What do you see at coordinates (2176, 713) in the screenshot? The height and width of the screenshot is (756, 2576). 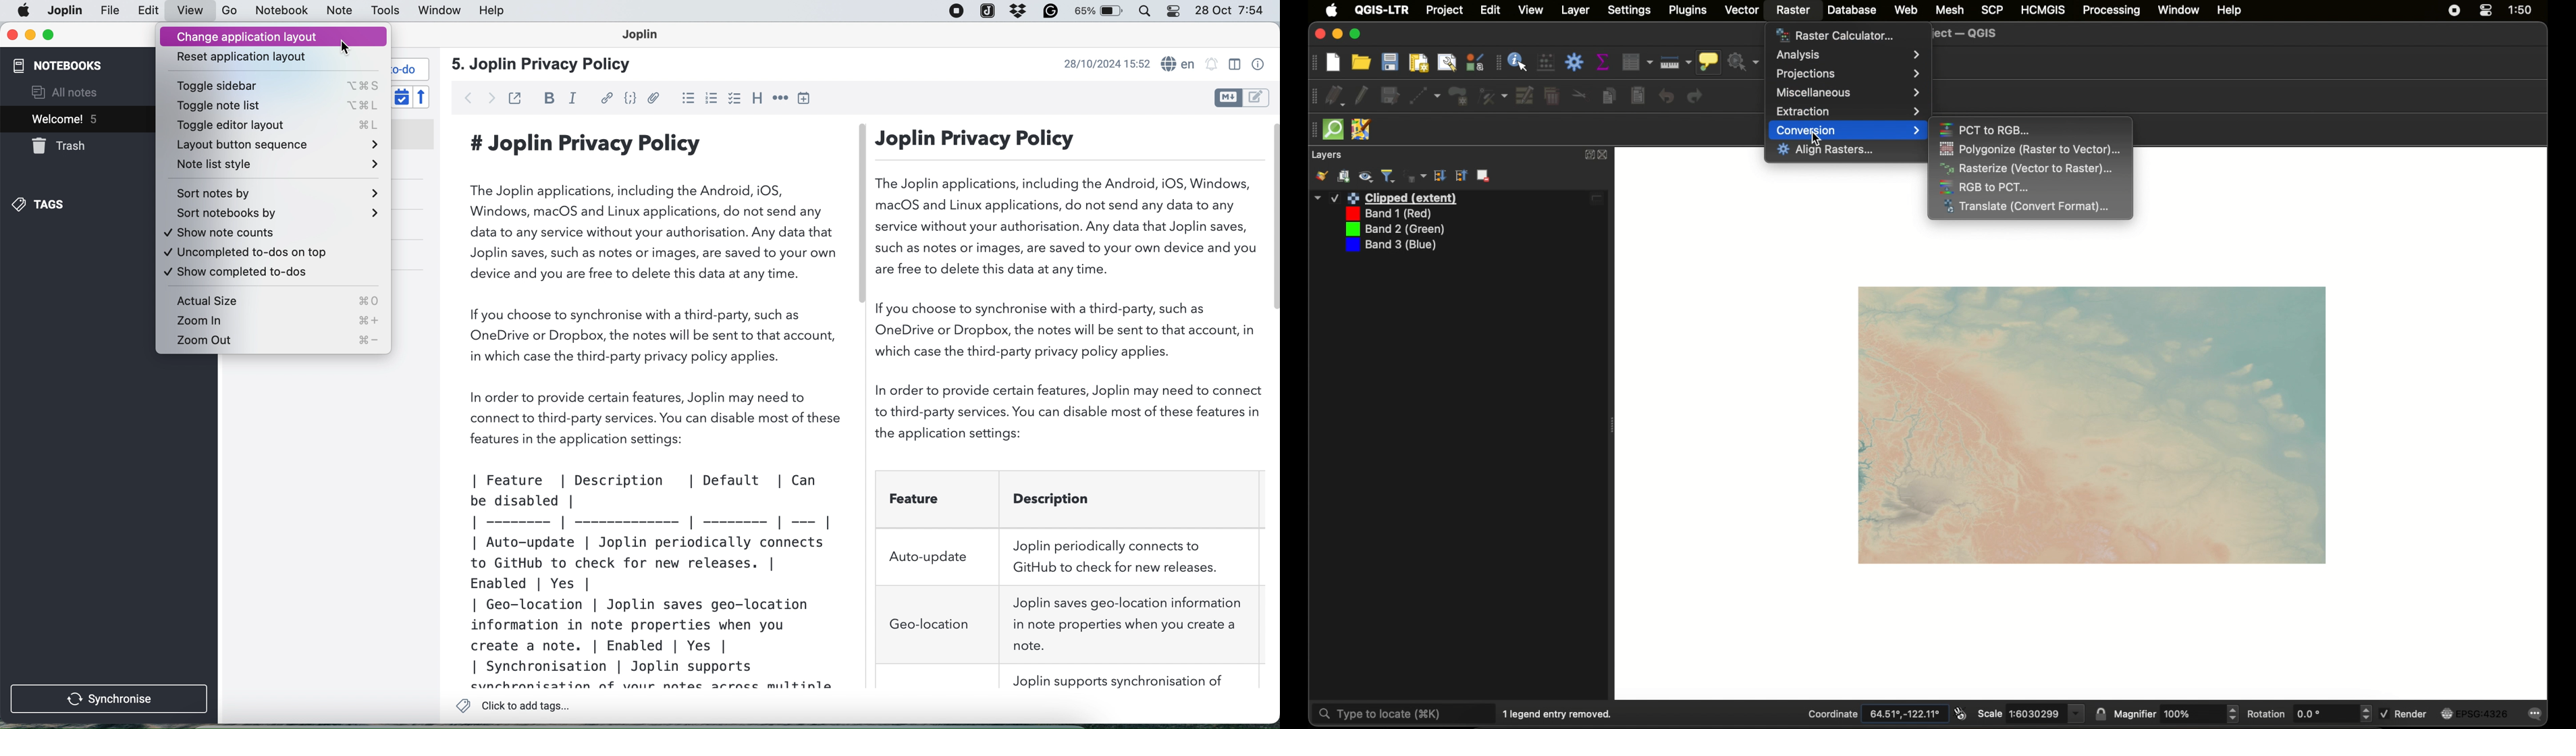 I see `magnifier` at bounding box center [2176, 713].